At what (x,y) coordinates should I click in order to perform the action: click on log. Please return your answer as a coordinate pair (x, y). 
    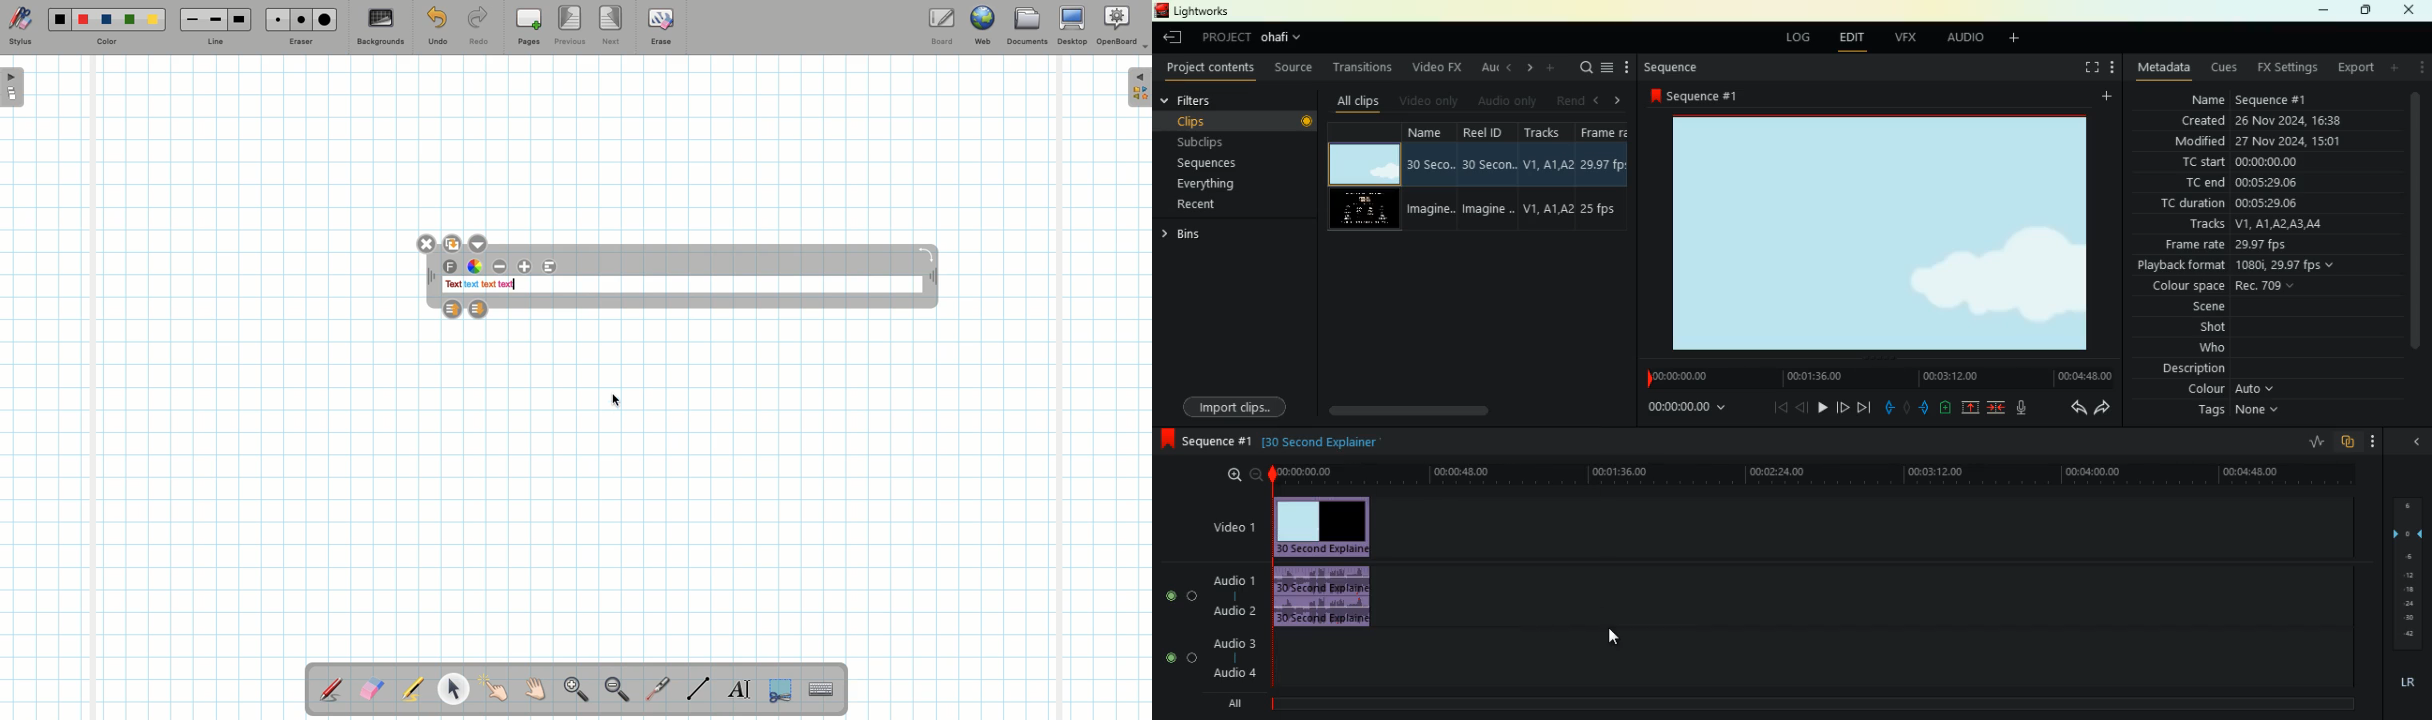
    Looking at the image, I should click on (1793, 38).